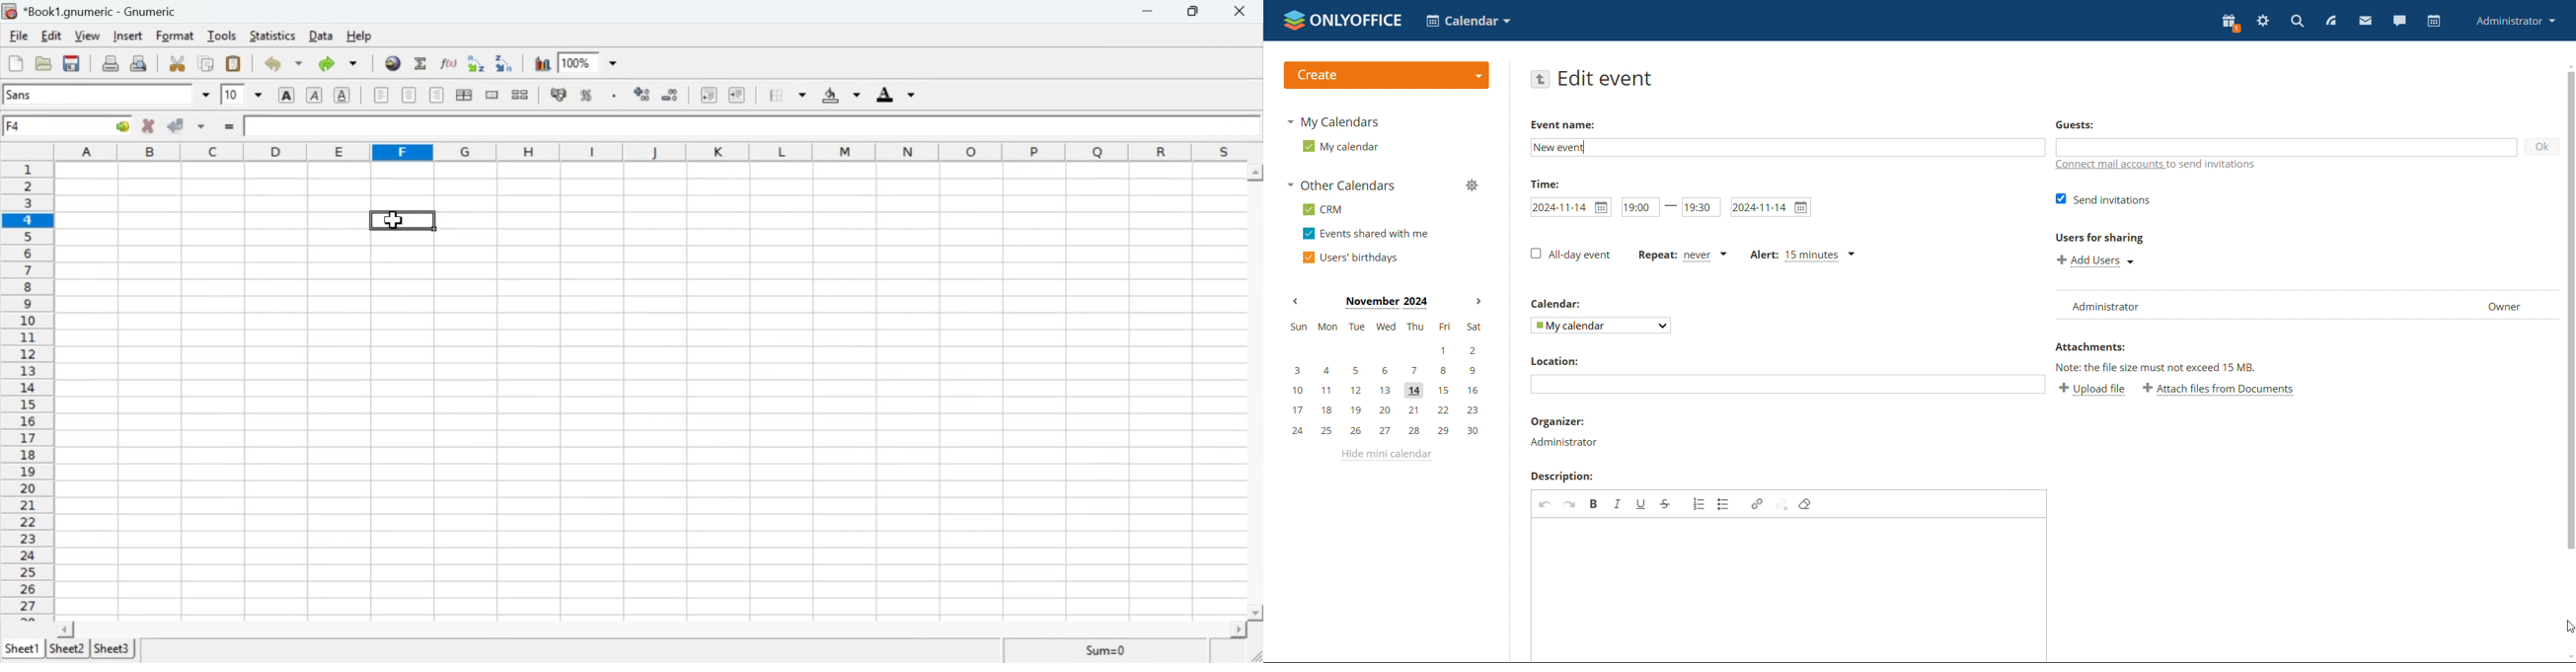 Image resolution: width=2576 pixels, height=672 pixels. I want to click on insert/remove numbered list, so click(1700, 504).